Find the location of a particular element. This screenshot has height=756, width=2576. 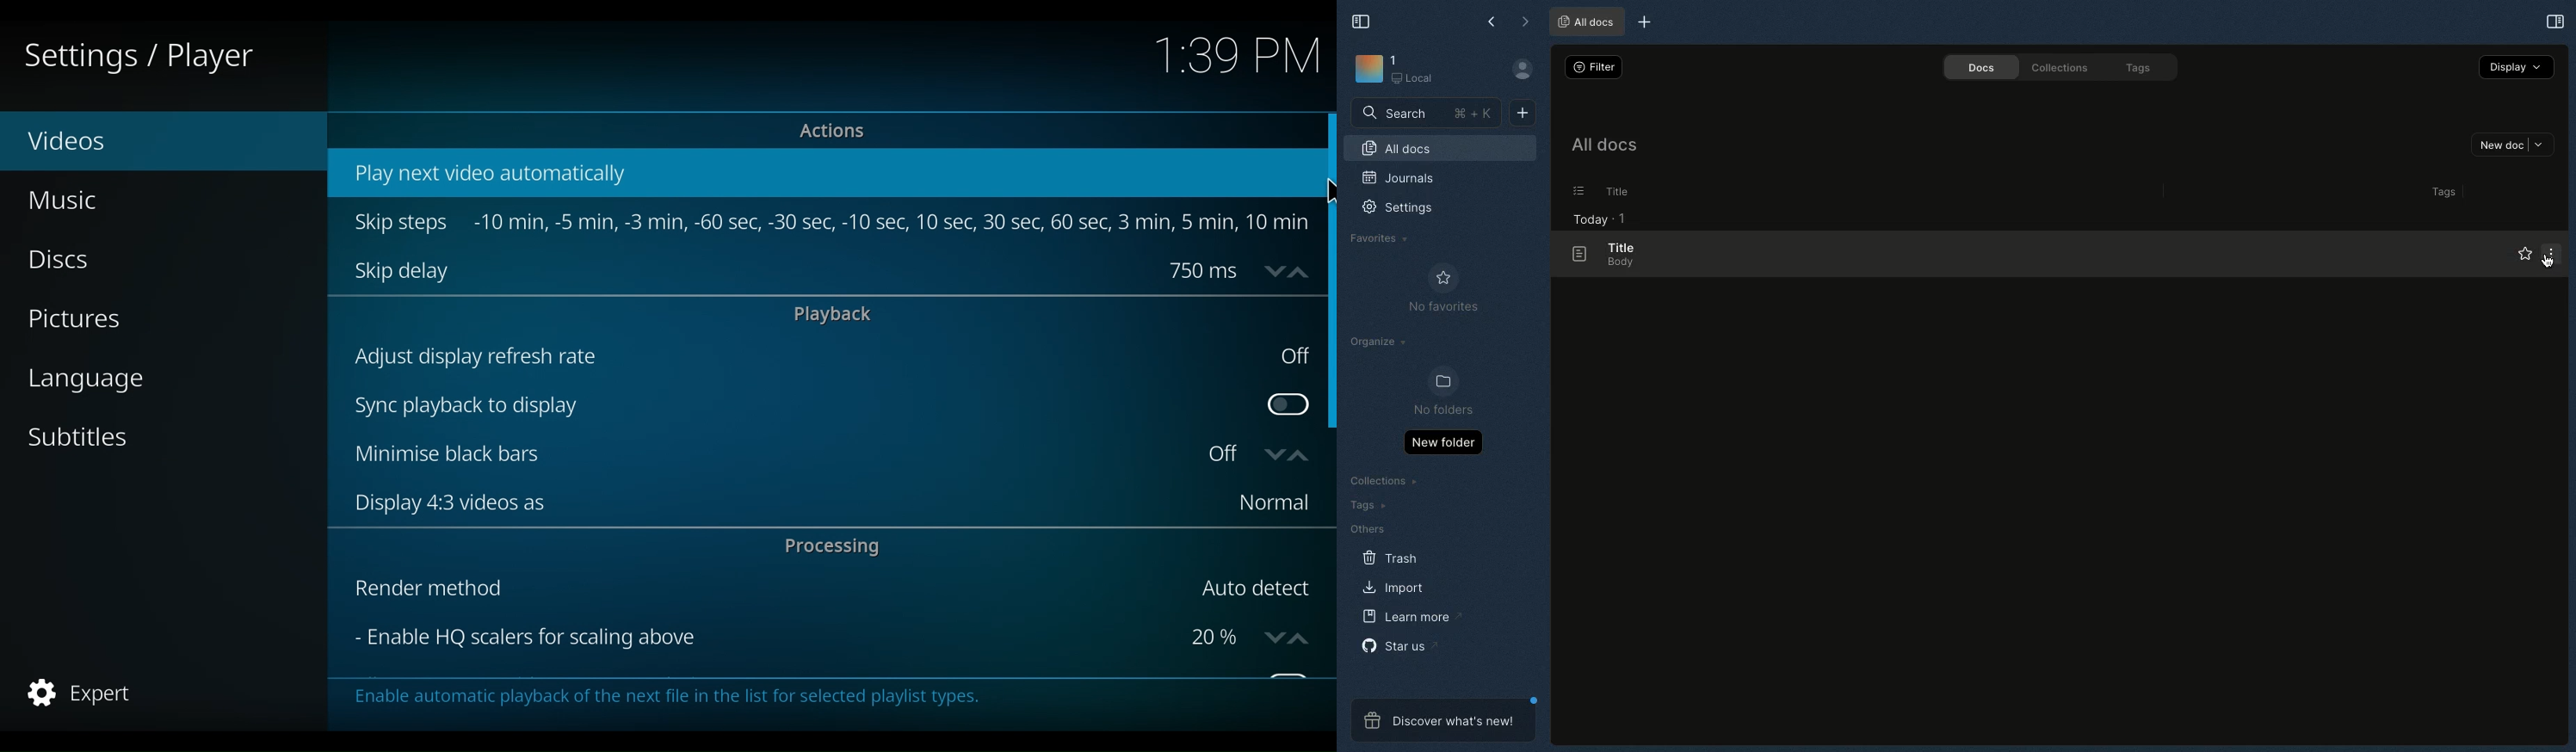

up is located at coordinates (1298, 453).